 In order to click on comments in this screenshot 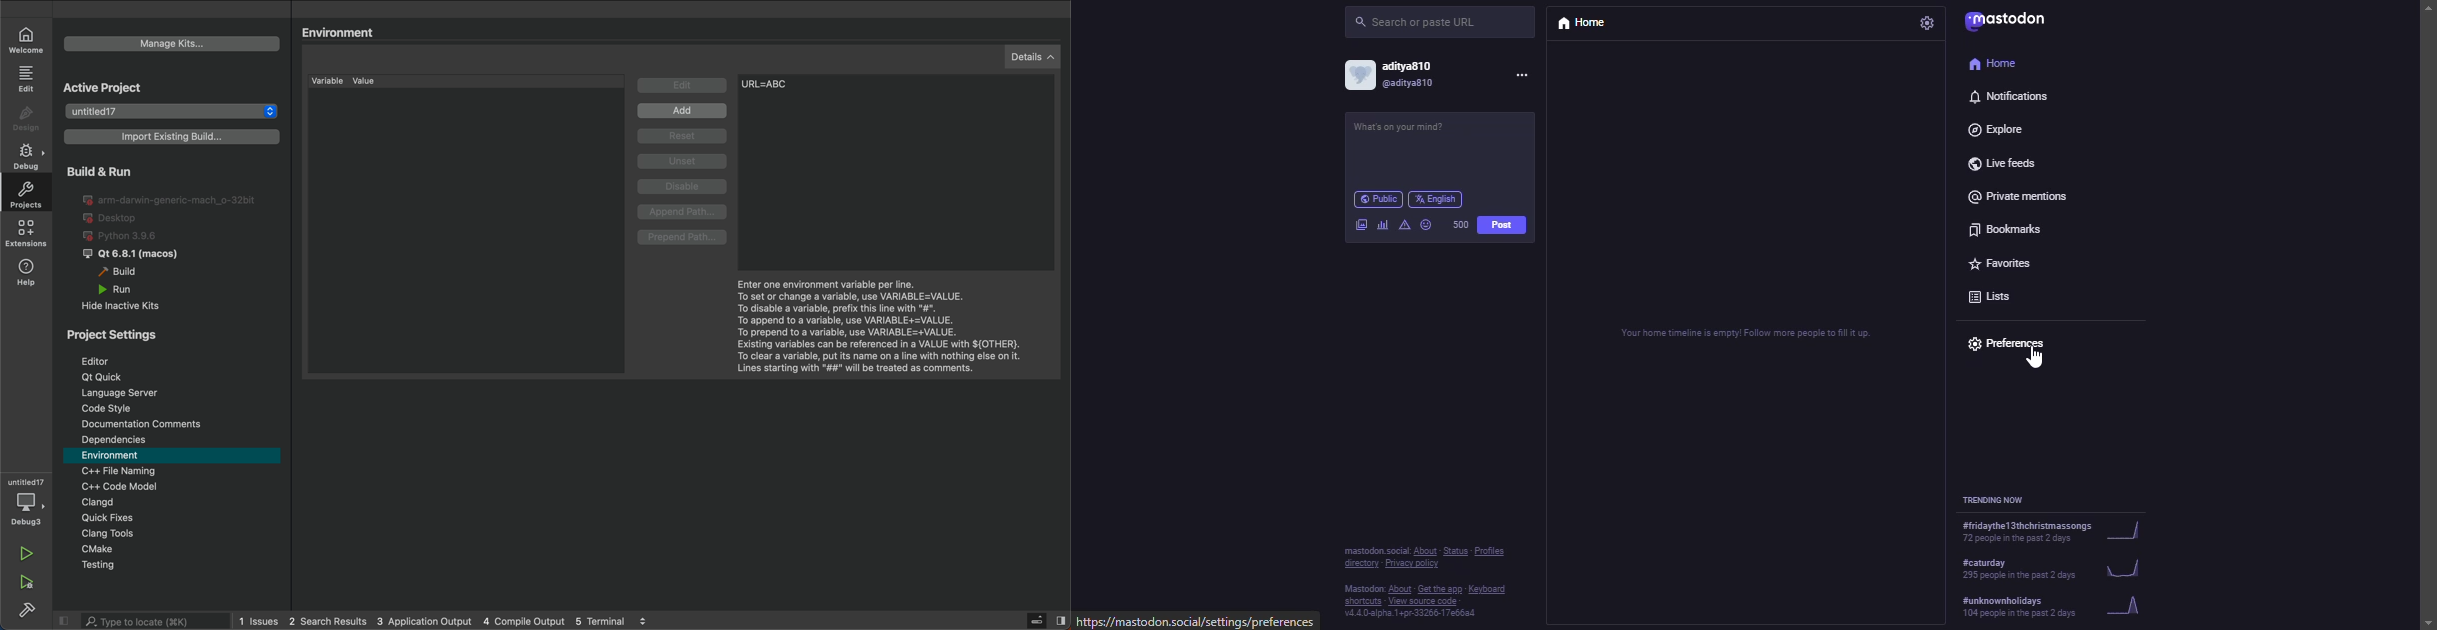, I will do `click(173, 423)`.